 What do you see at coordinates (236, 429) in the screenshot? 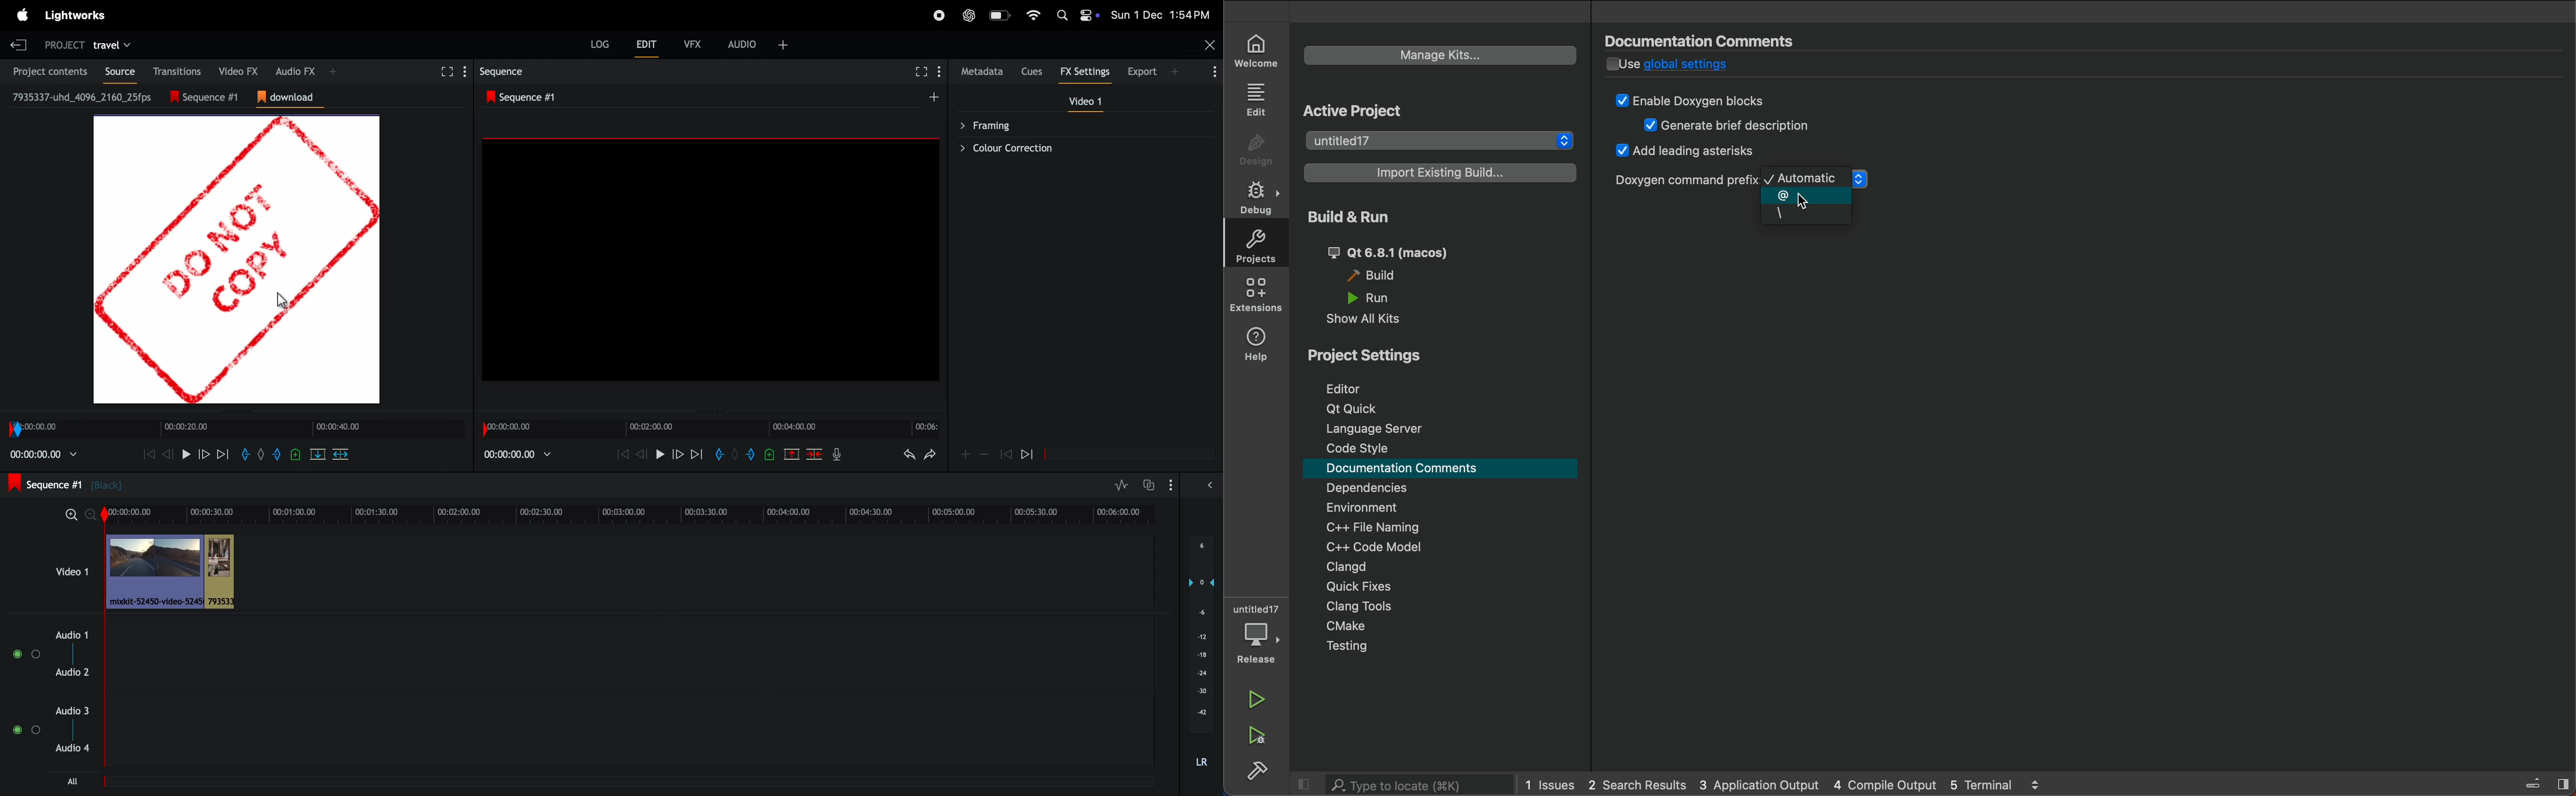
I see `time frame` at bounding box center [236, 429].